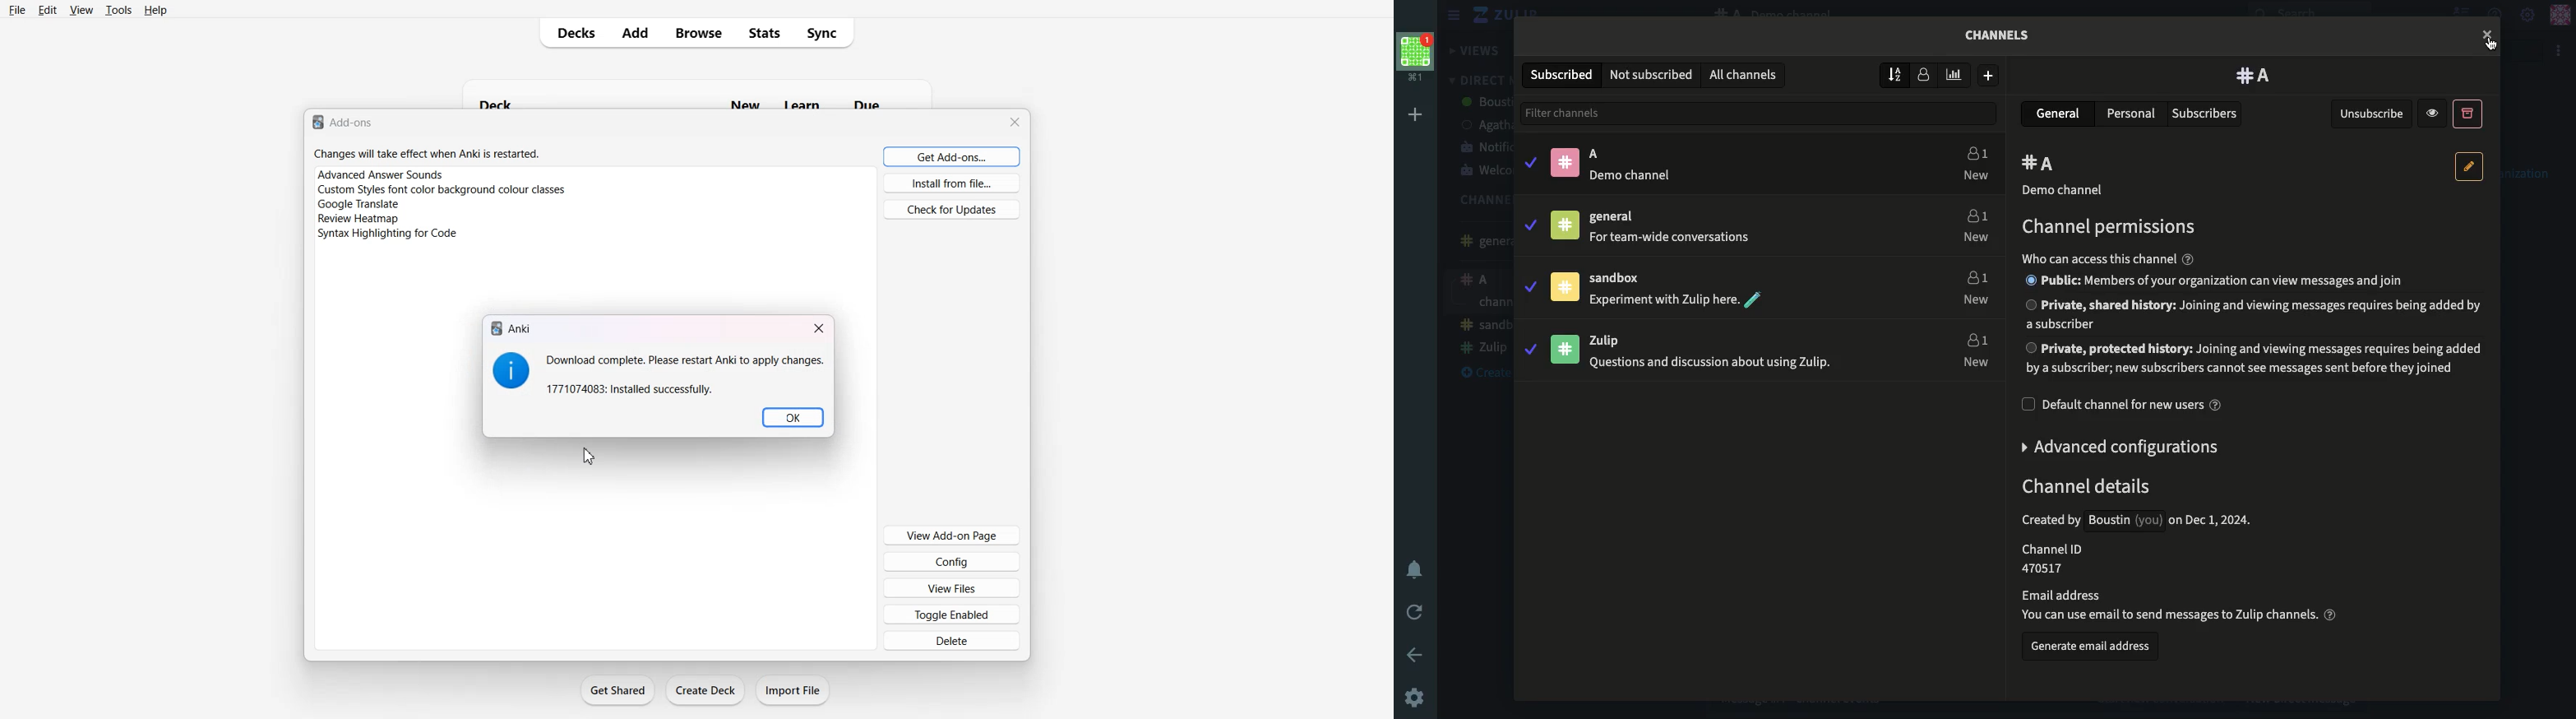 This screenshot has height=728, width=2576. Describe the element at coordinates (952, 209) in the screenshot. I see `Check for Updates` at that location.